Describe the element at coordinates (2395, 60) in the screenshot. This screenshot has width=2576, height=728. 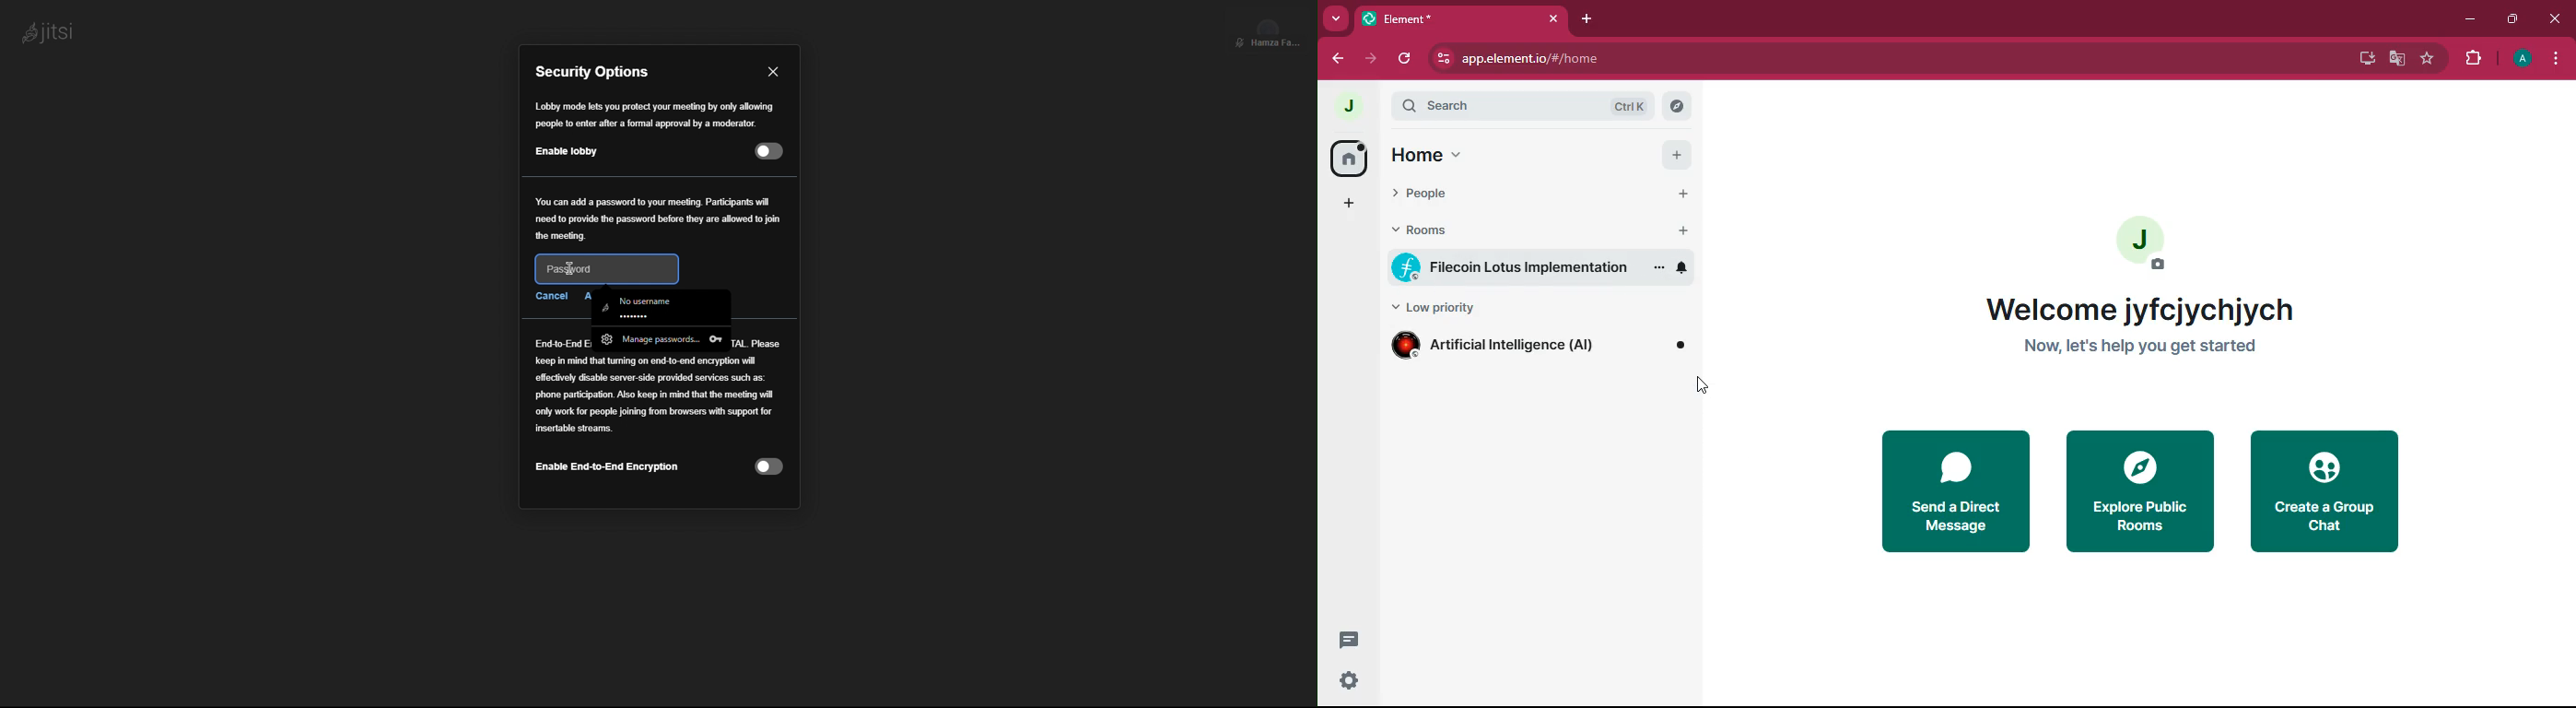
I see `google translate` at that location.